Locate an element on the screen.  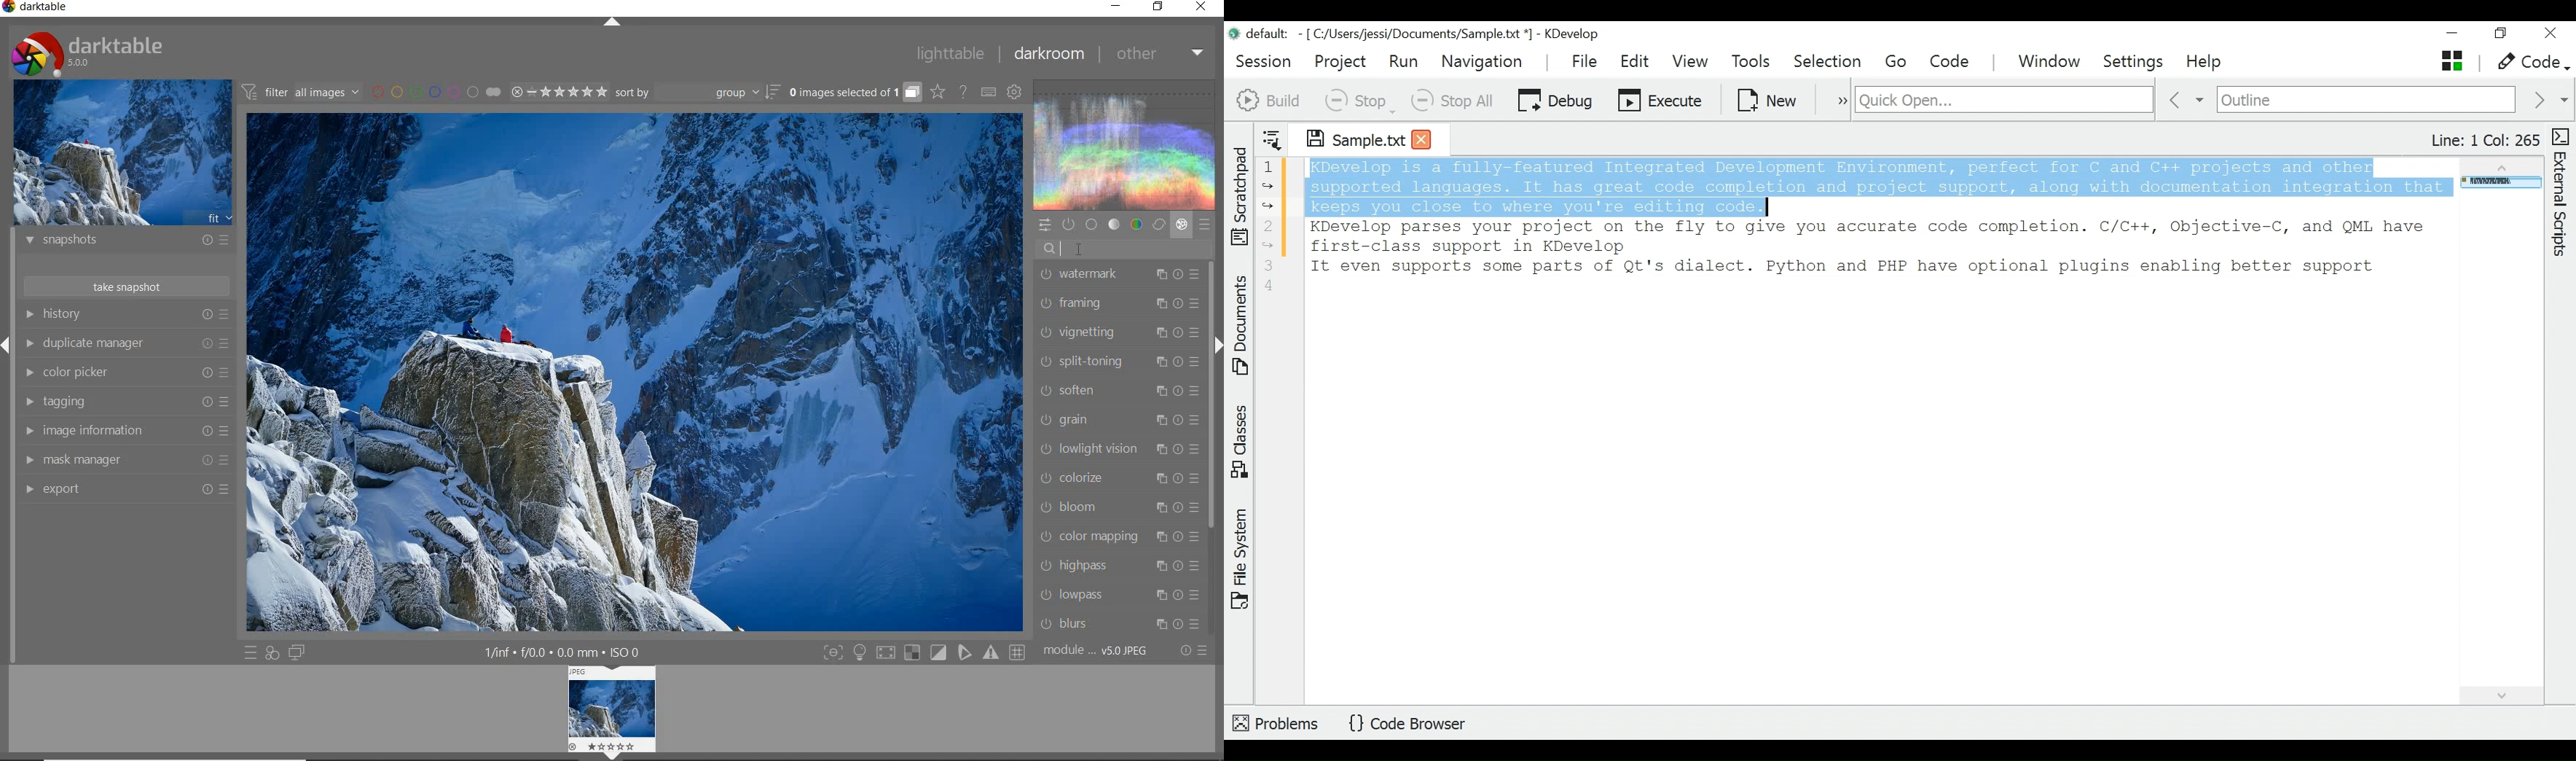
scrollbar is located at coordinates (1212, 393).